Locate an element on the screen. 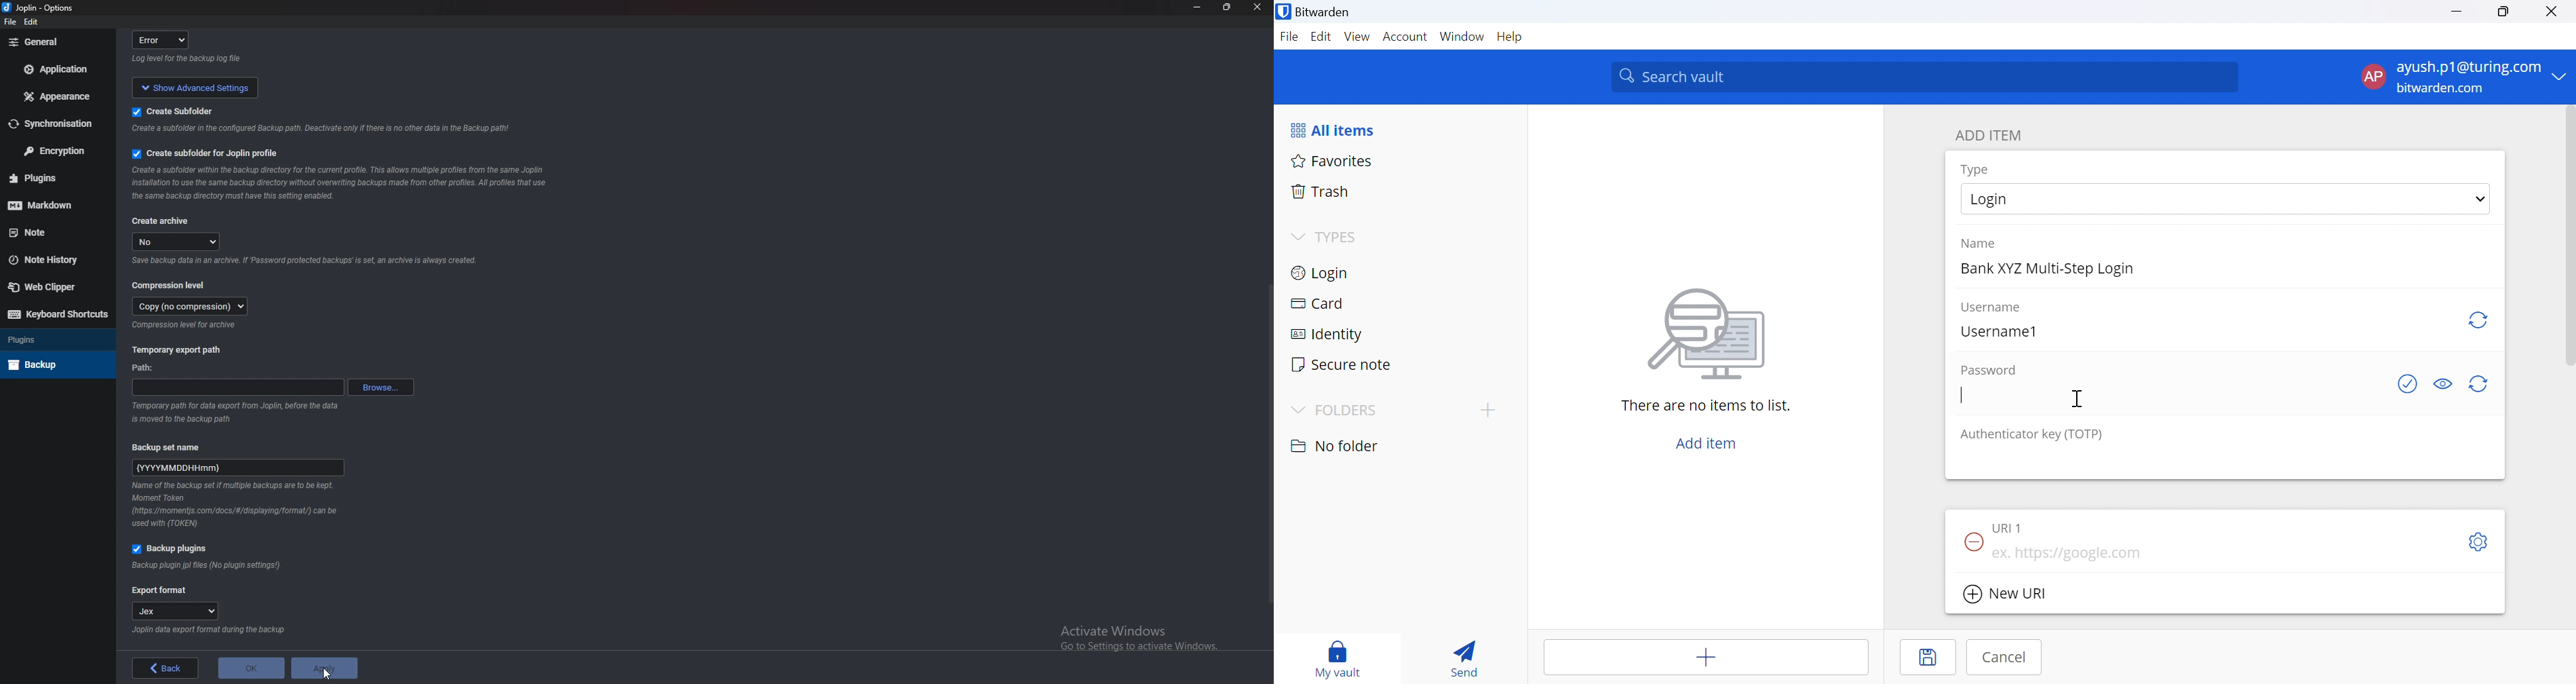 The height and width of the screenshot is (700, 2576). New URI is located at coordinates (2004, 594).